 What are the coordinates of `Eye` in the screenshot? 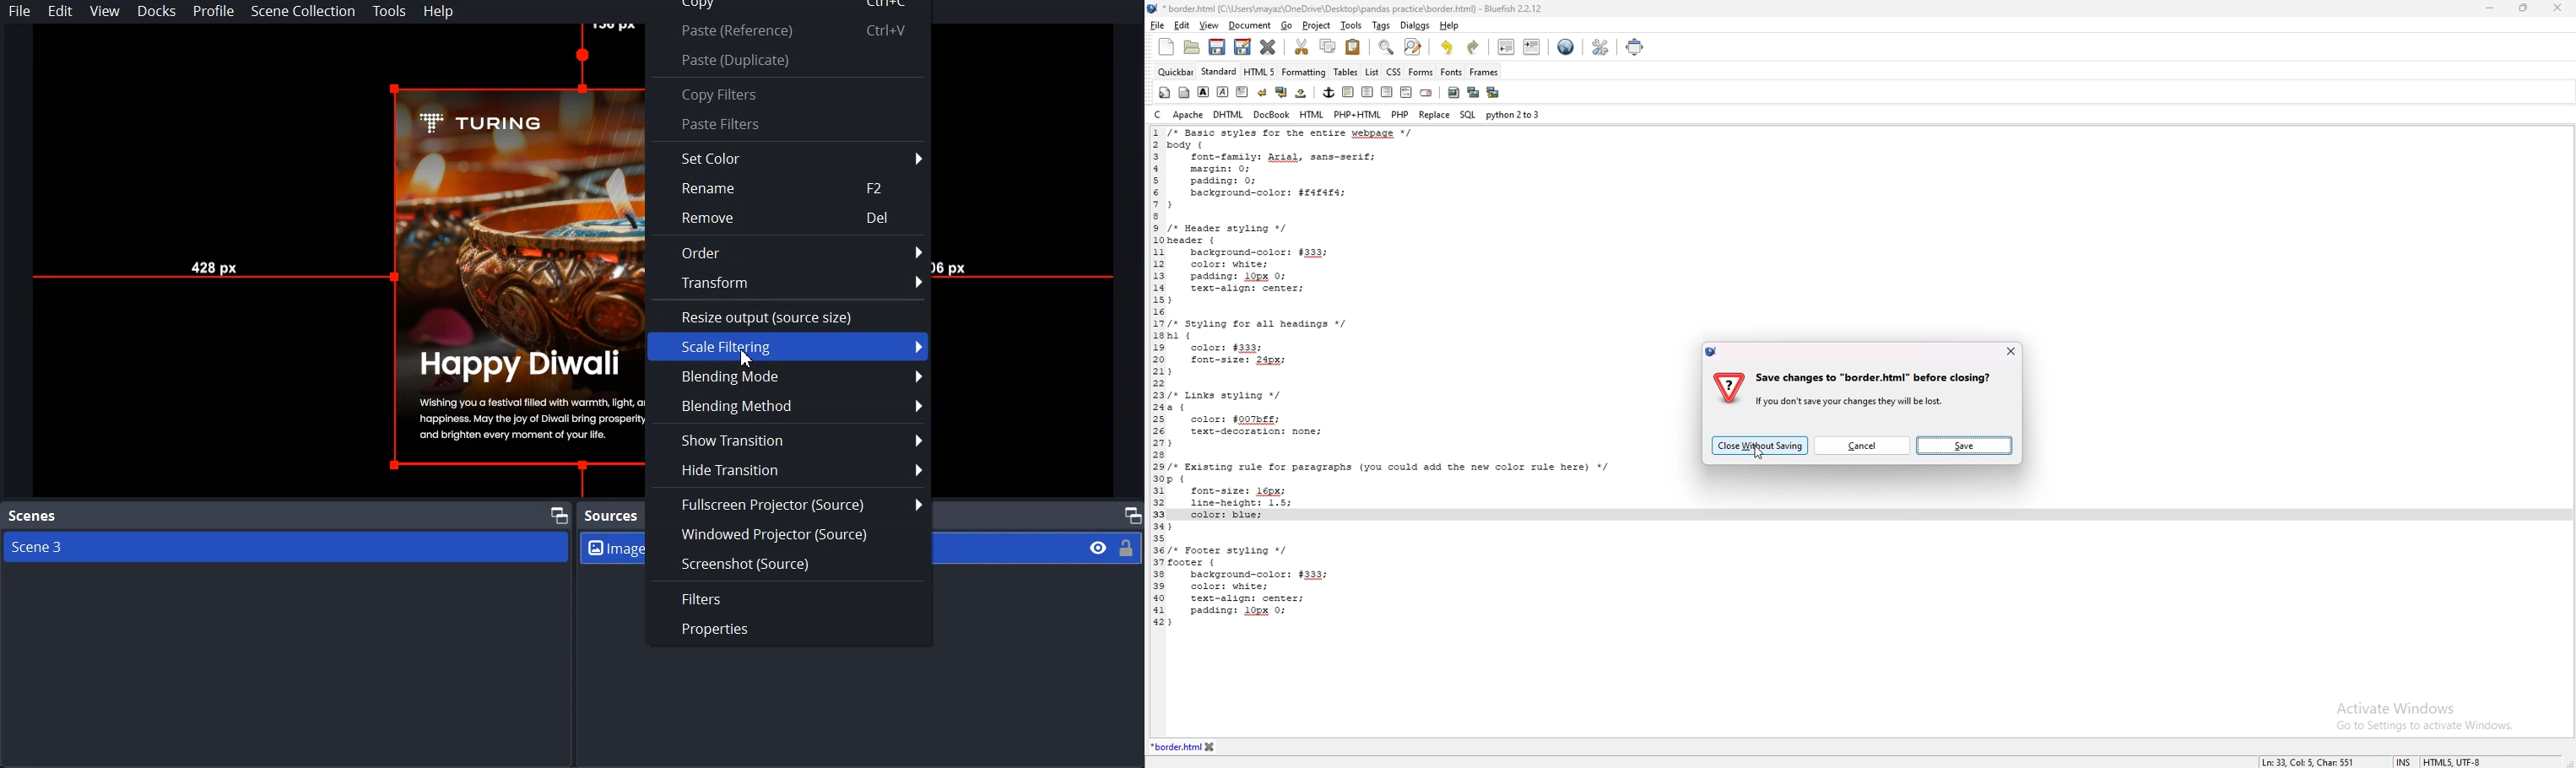 It's located at (1099, 547).